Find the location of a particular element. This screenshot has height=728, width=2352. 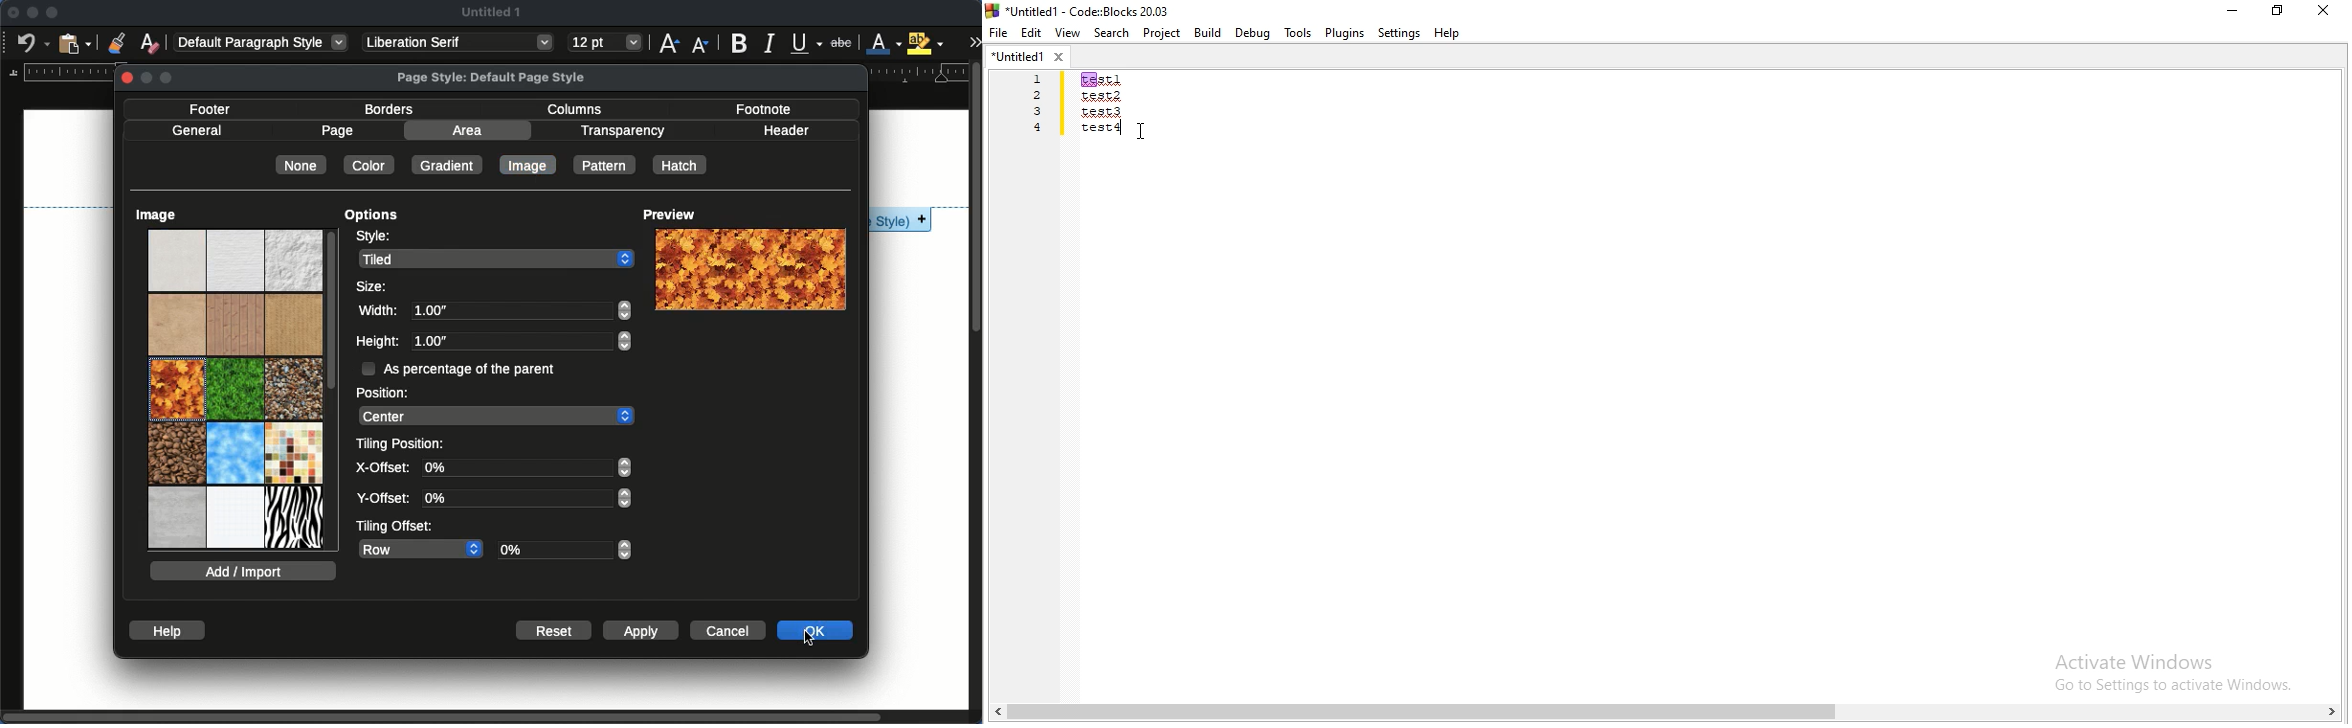

Untitled - Code:: blocks 2003 is located at coordinates (1080, 8).